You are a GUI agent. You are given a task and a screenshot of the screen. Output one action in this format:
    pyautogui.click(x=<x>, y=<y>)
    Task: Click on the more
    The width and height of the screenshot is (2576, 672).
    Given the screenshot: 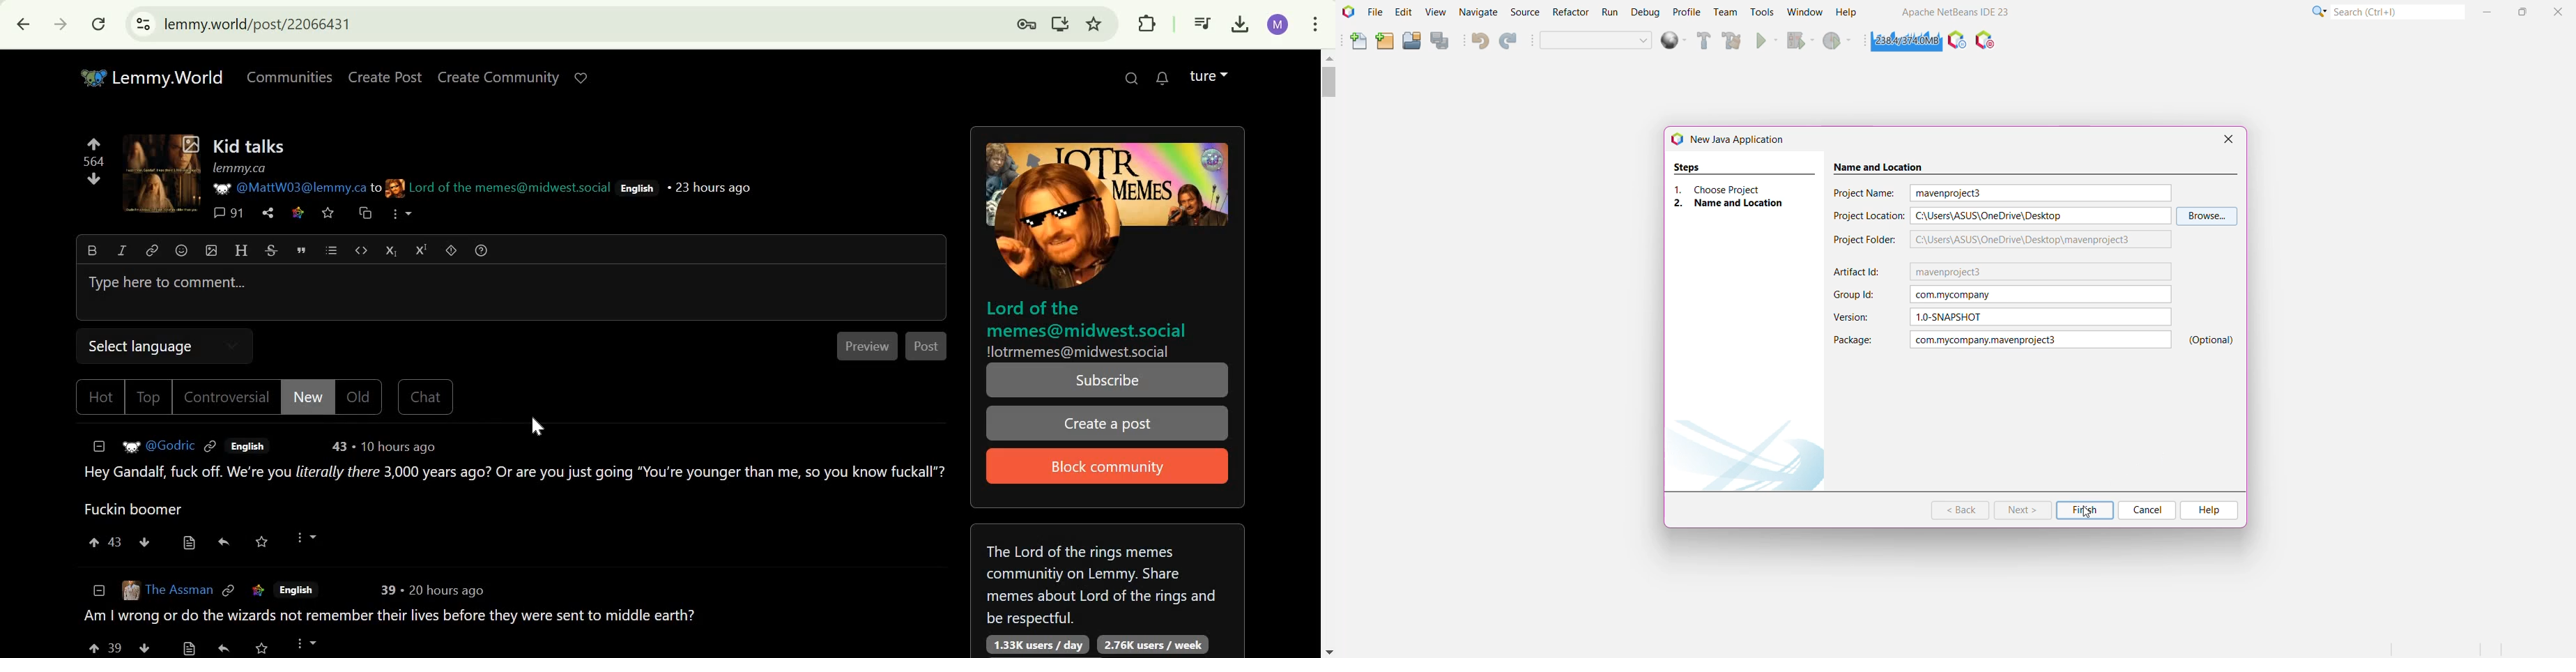 What is the action you would take?
    pyautogui.click(x=306, y=537)
    